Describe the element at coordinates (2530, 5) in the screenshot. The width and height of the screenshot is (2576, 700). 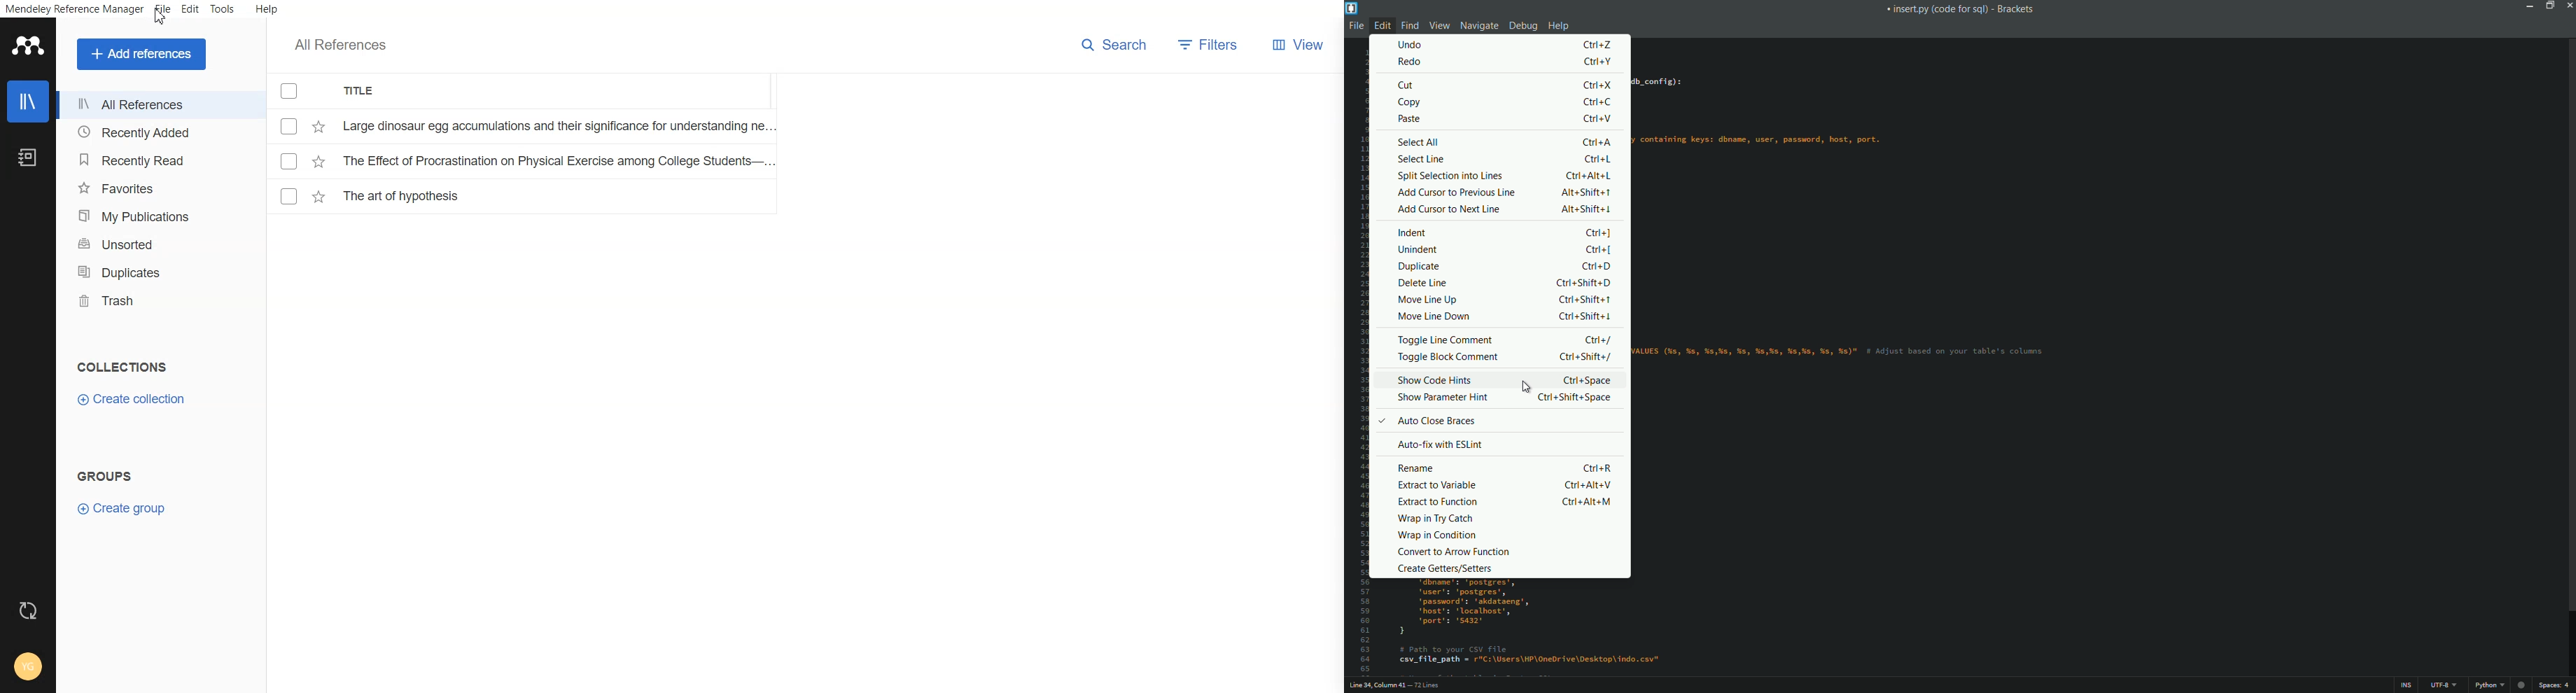
I see `minimize` at that location.